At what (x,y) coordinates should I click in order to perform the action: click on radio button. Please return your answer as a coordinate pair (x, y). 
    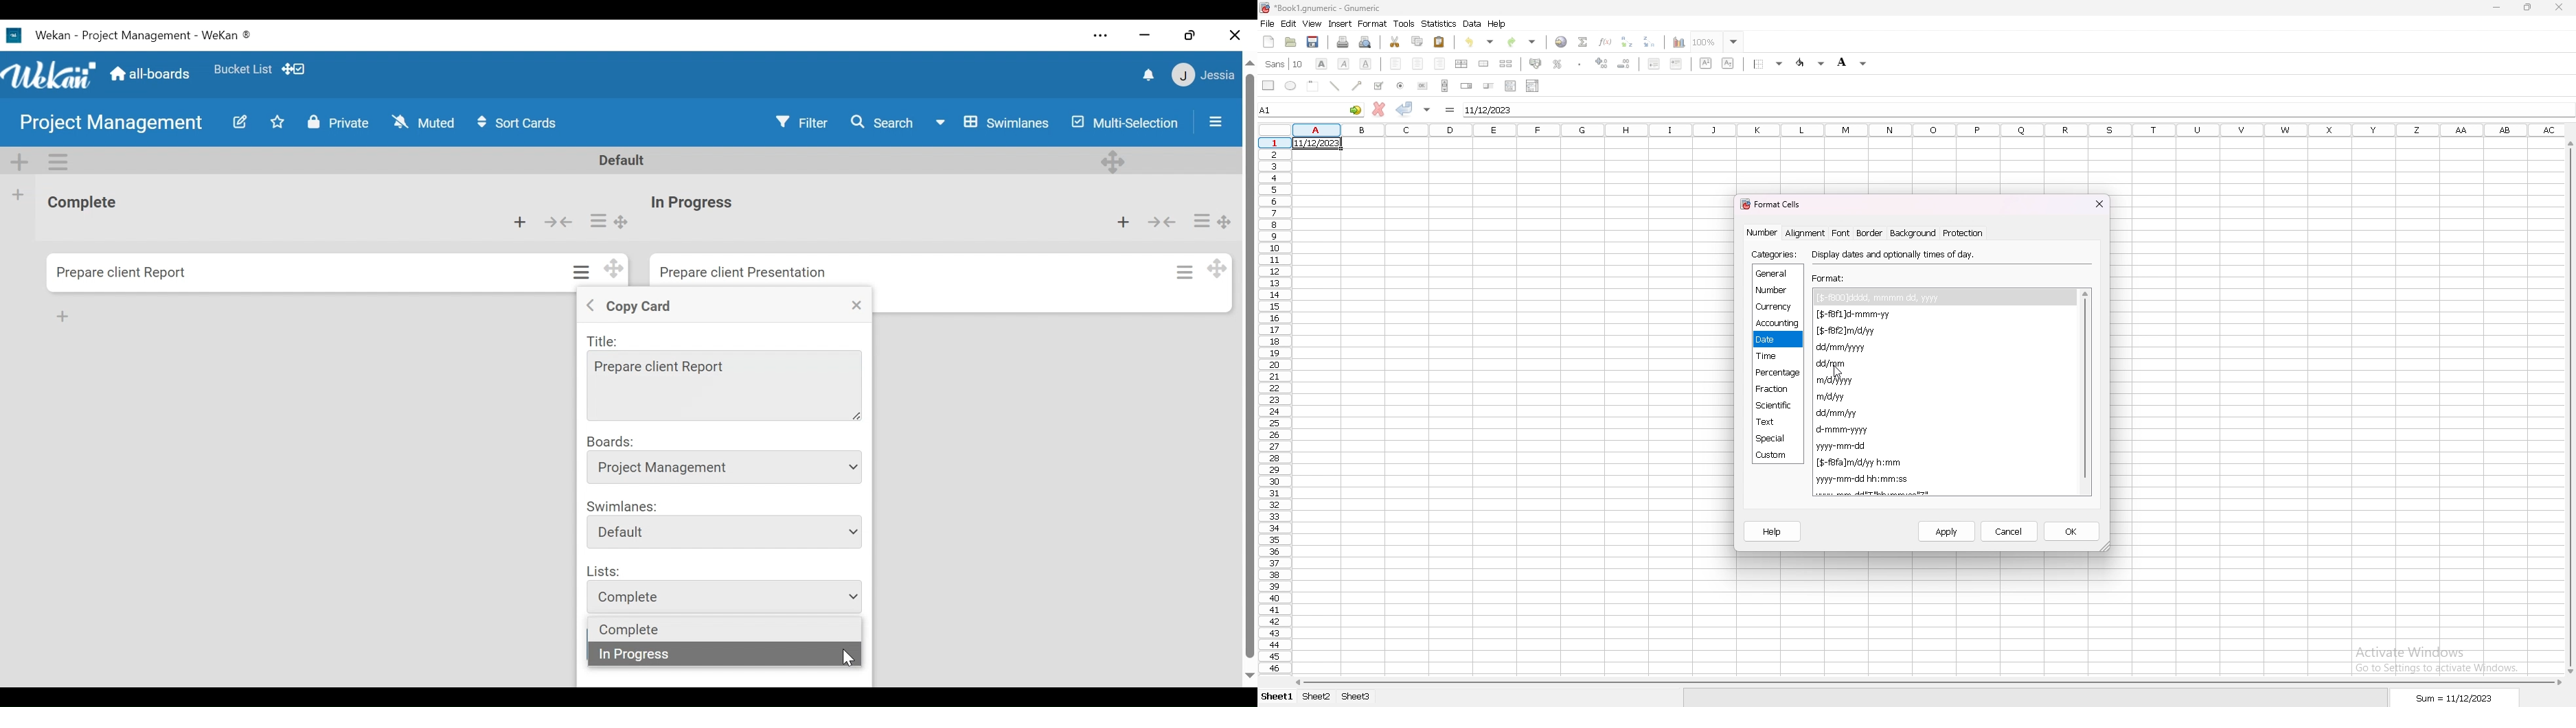
    Looking at the image, I should click on (1401, 86).